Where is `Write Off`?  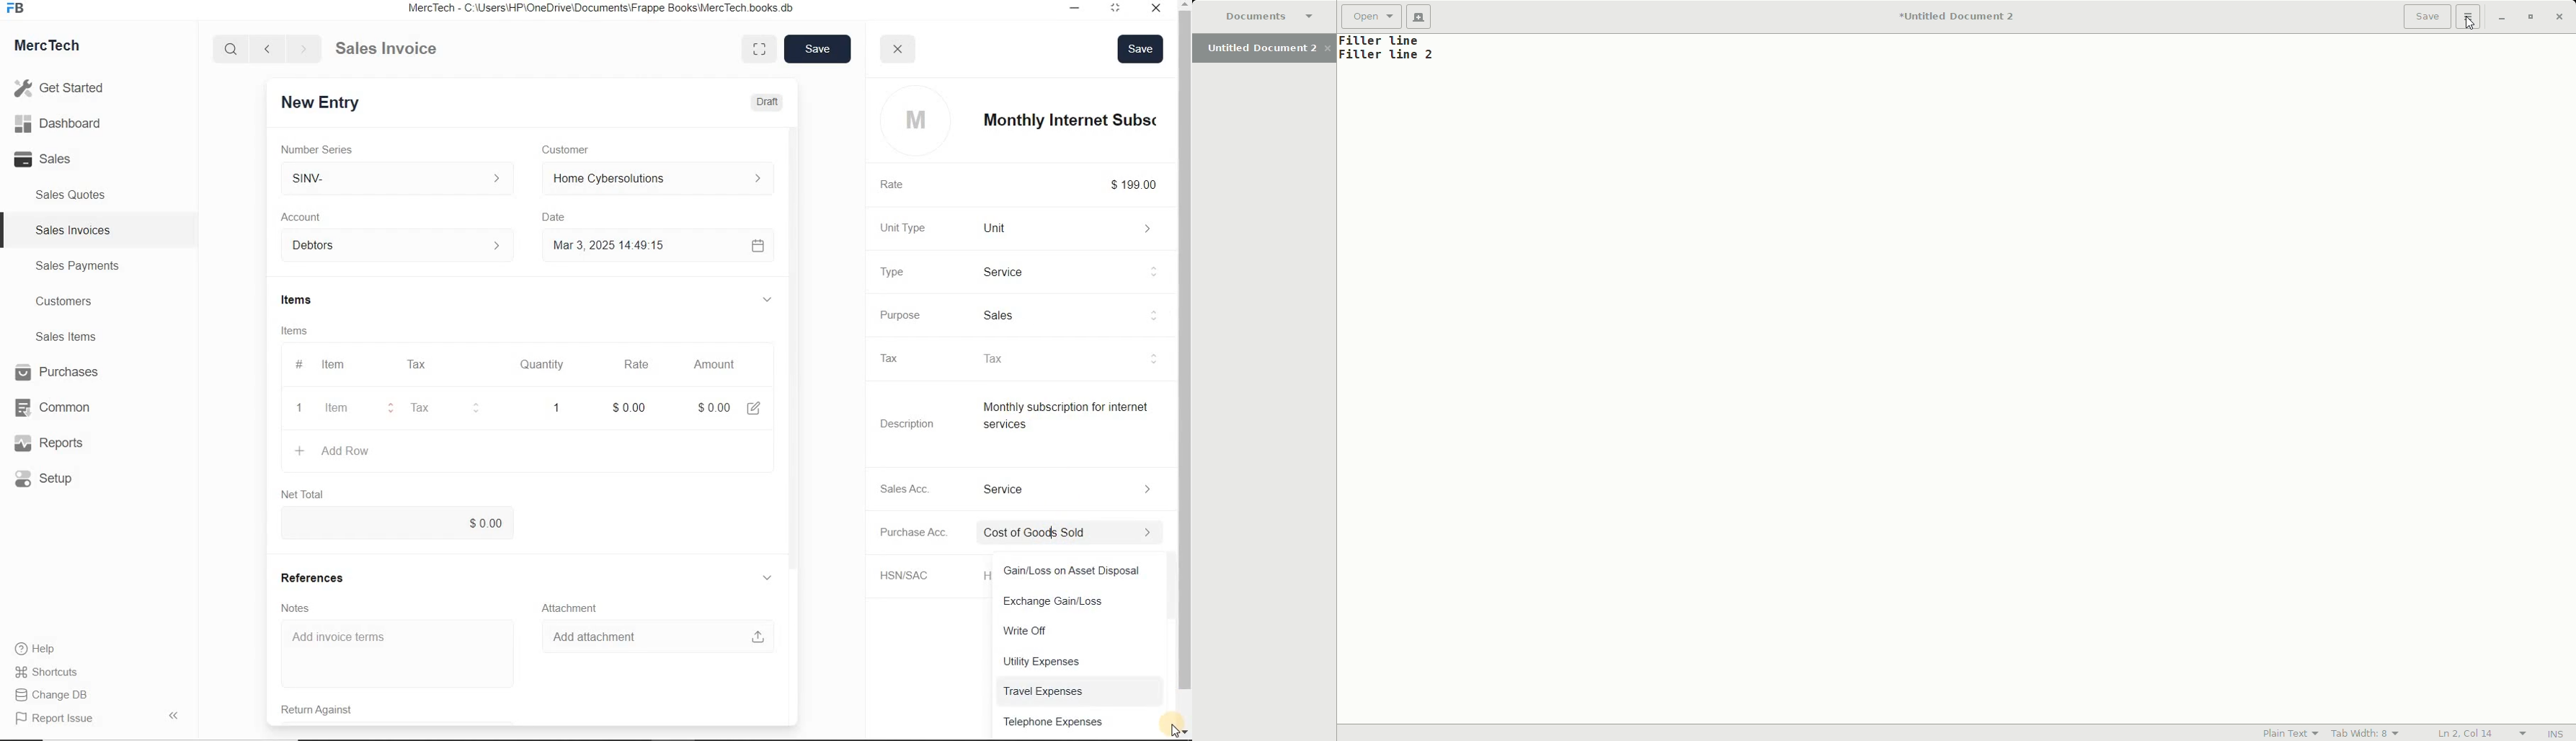
Write Off is located at coordinates (1075, 627).